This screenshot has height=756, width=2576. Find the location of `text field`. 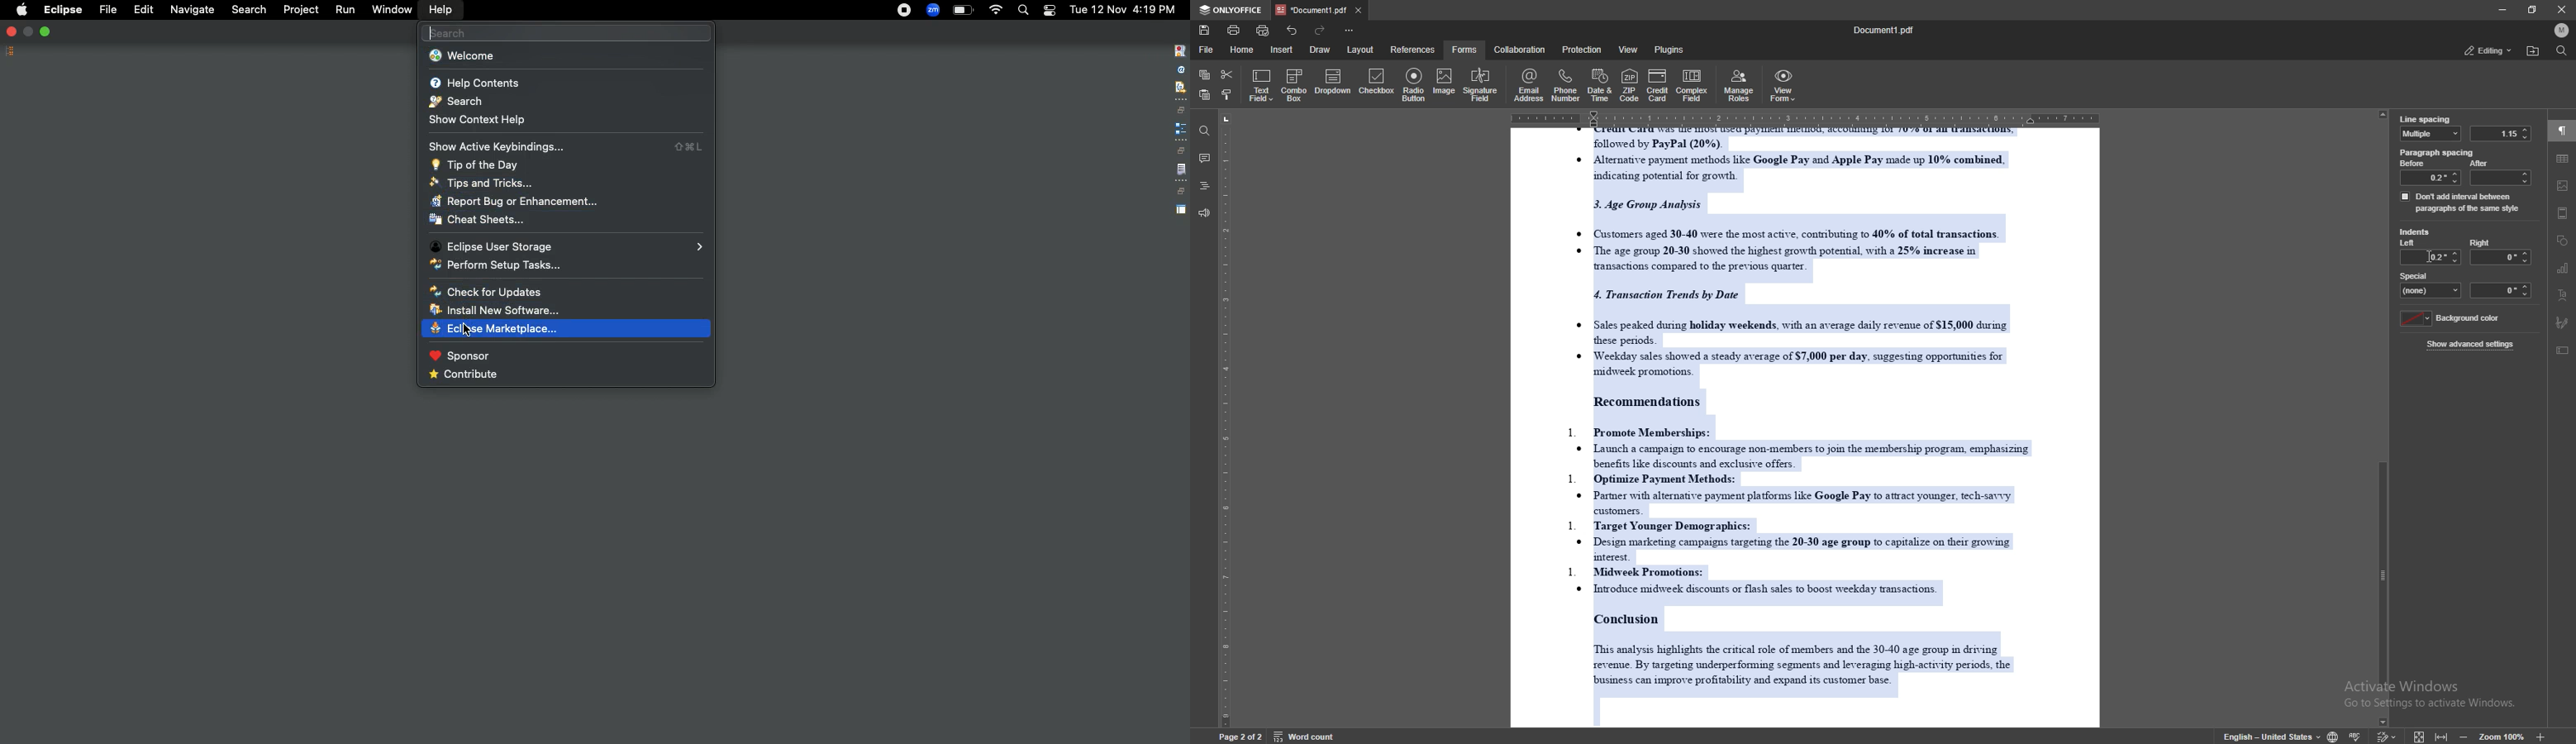

text field is located at coordinates (1262, 85).